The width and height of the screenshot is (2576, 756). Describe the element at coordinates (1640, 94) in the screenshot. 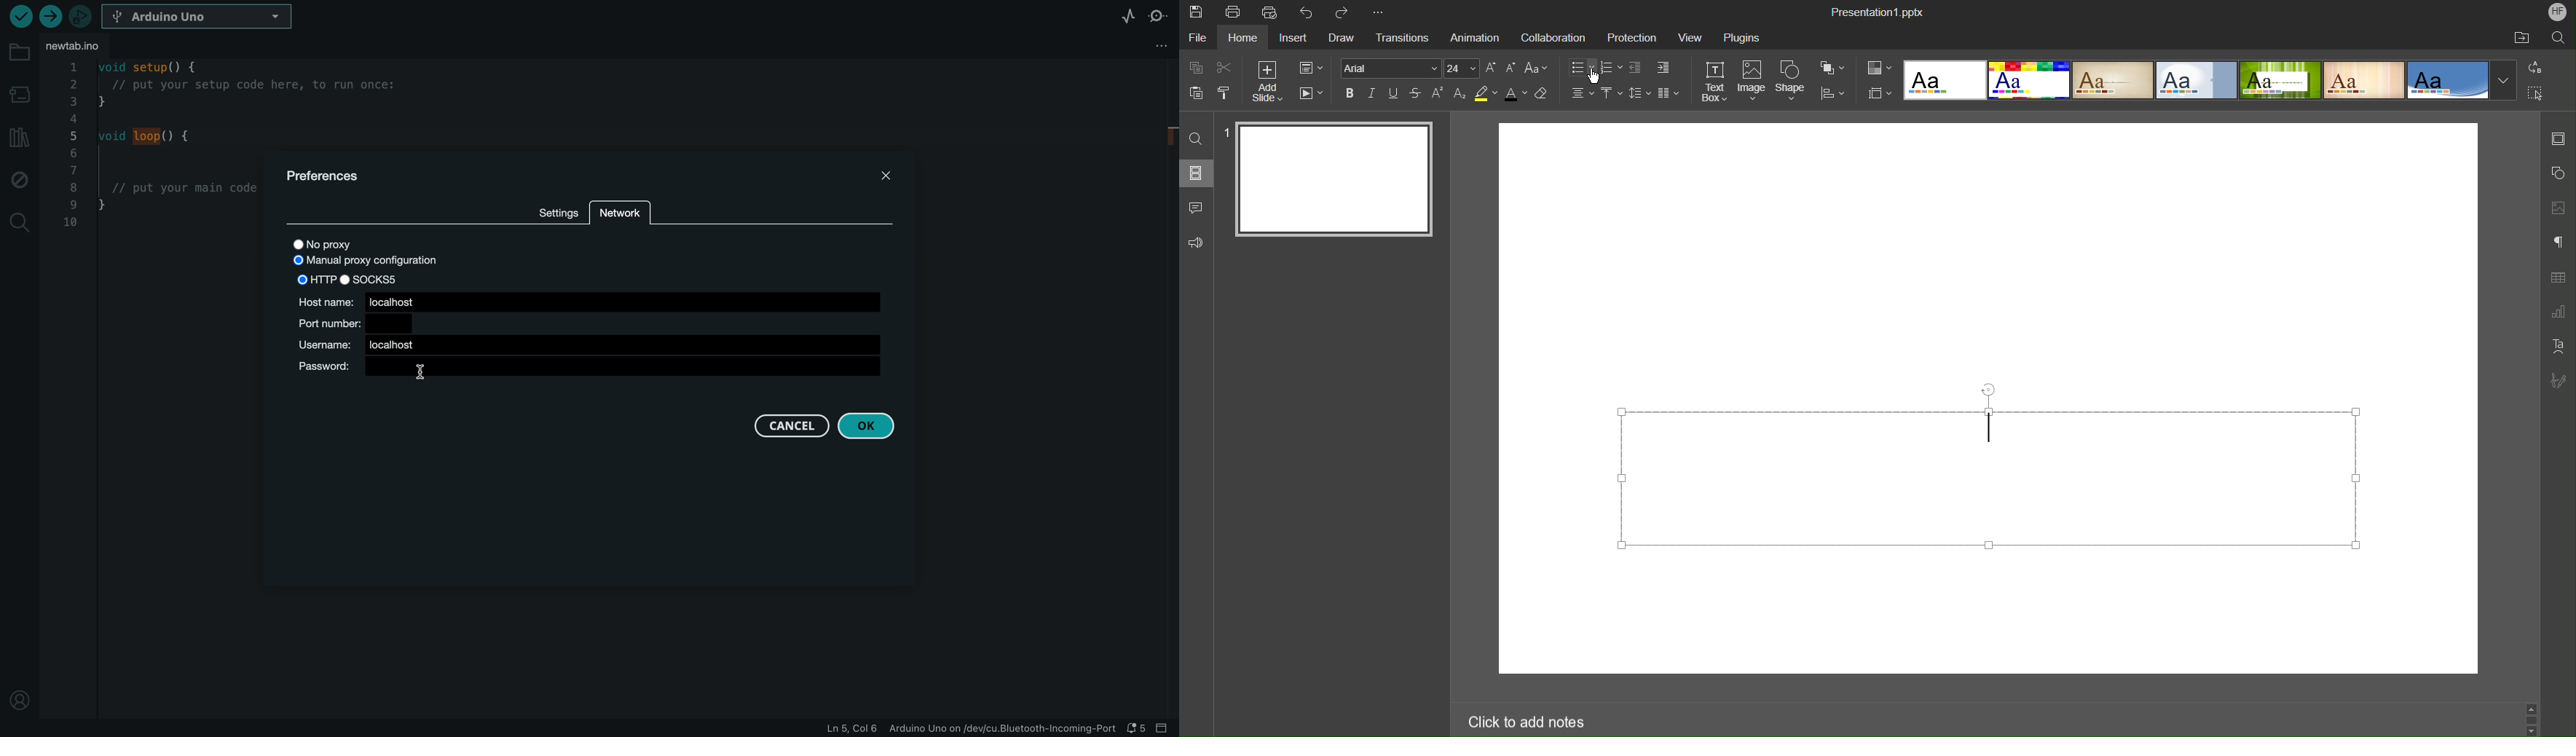

I see `Line Spacing` at that location.